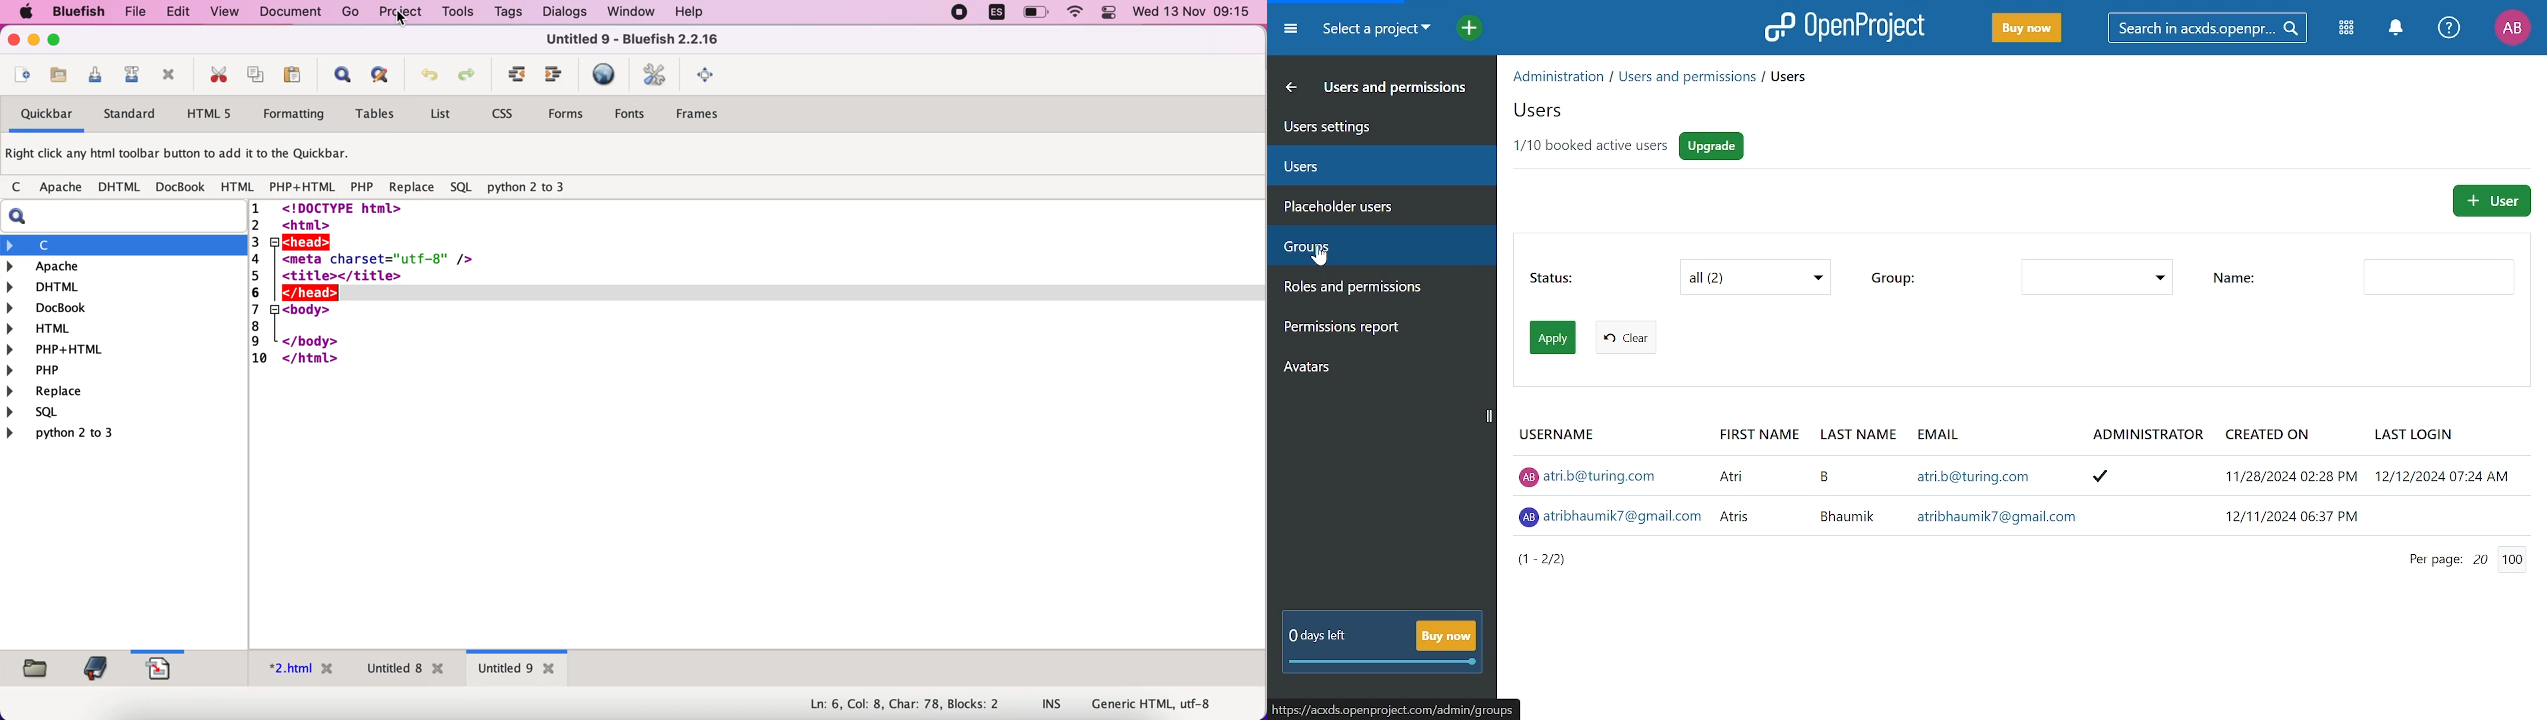  Describe the element at coordinates (291, 77) in the screenshot. I see `paste` at that location.